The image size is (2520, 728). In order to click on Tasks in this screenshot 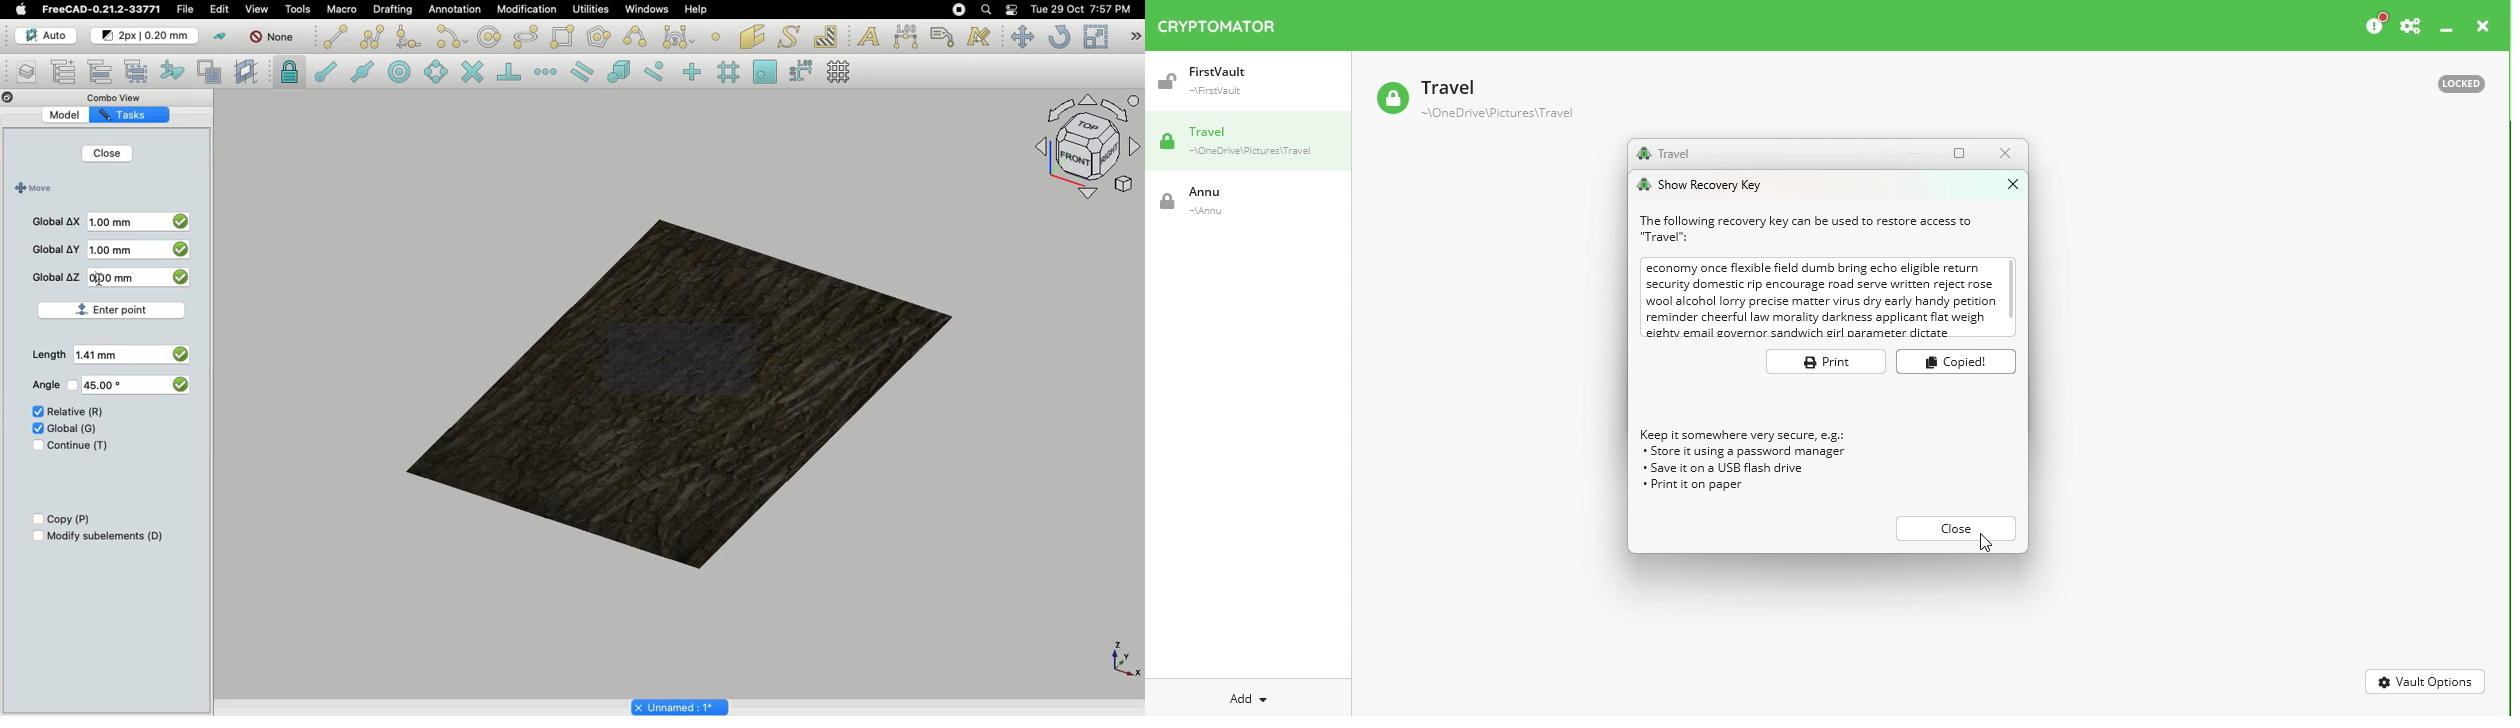, I will do `click(138, 114)`.